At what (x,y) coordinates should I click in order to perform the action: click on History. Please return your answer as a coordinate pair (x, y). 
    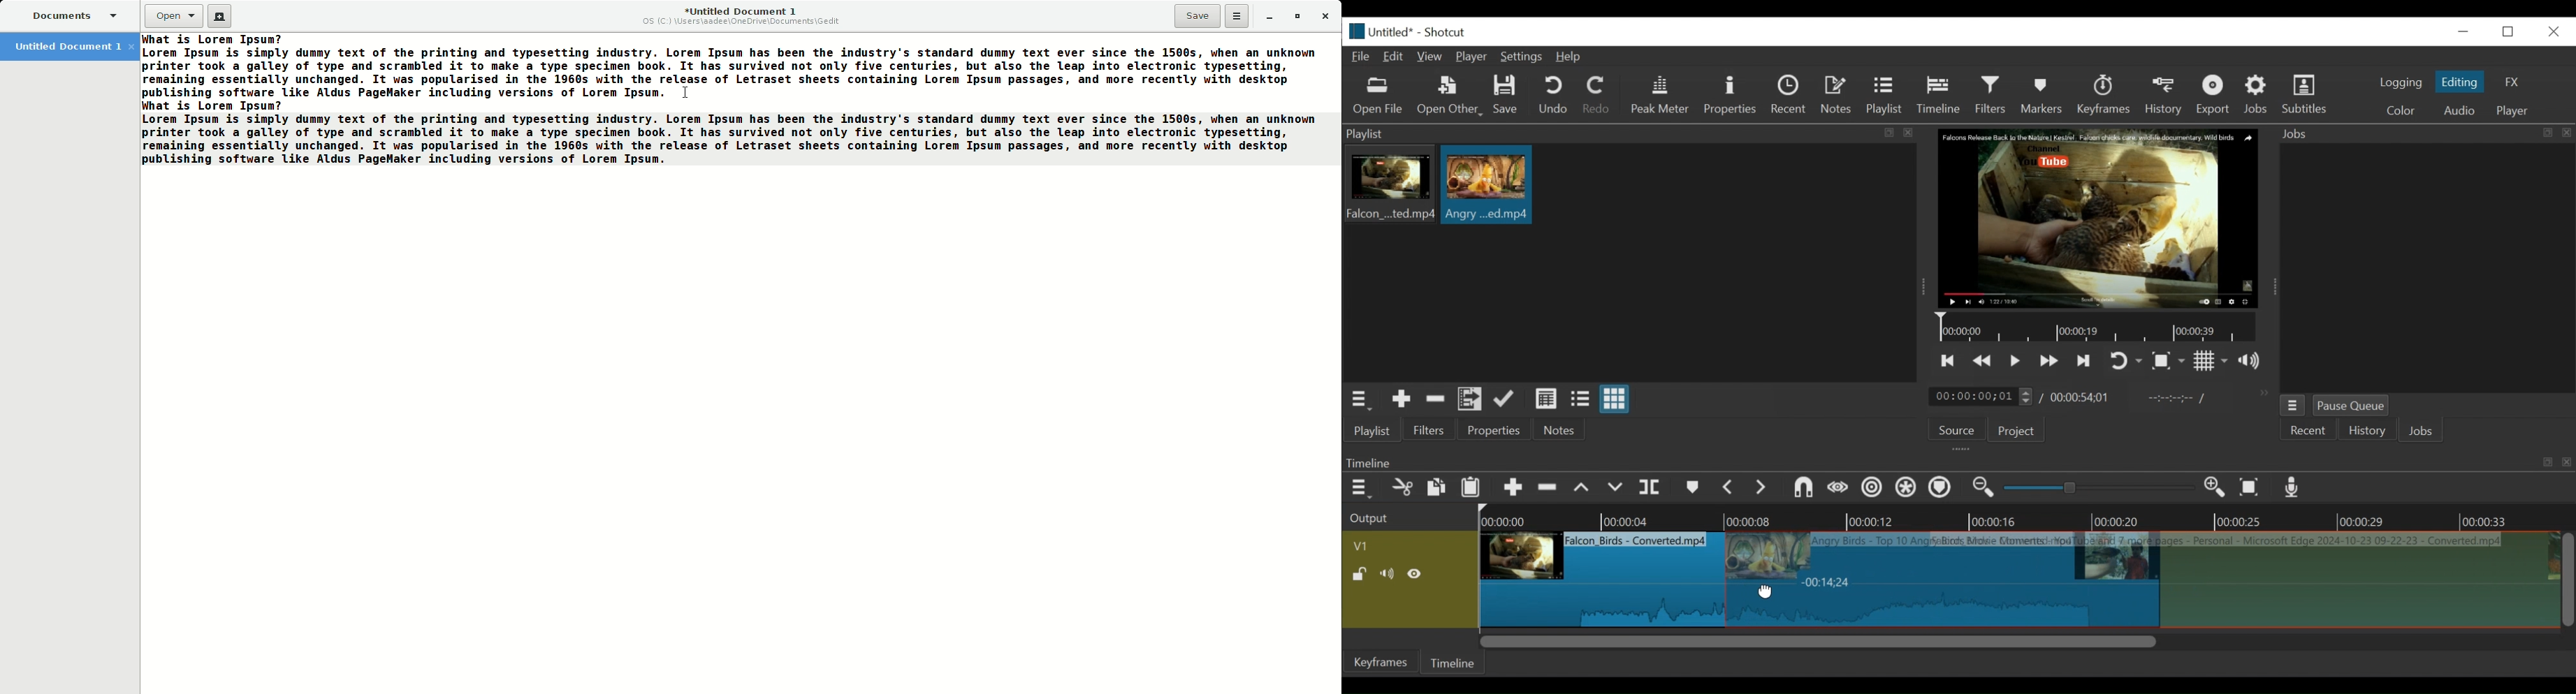
    Looking at the image, I should click on (2367, 432).